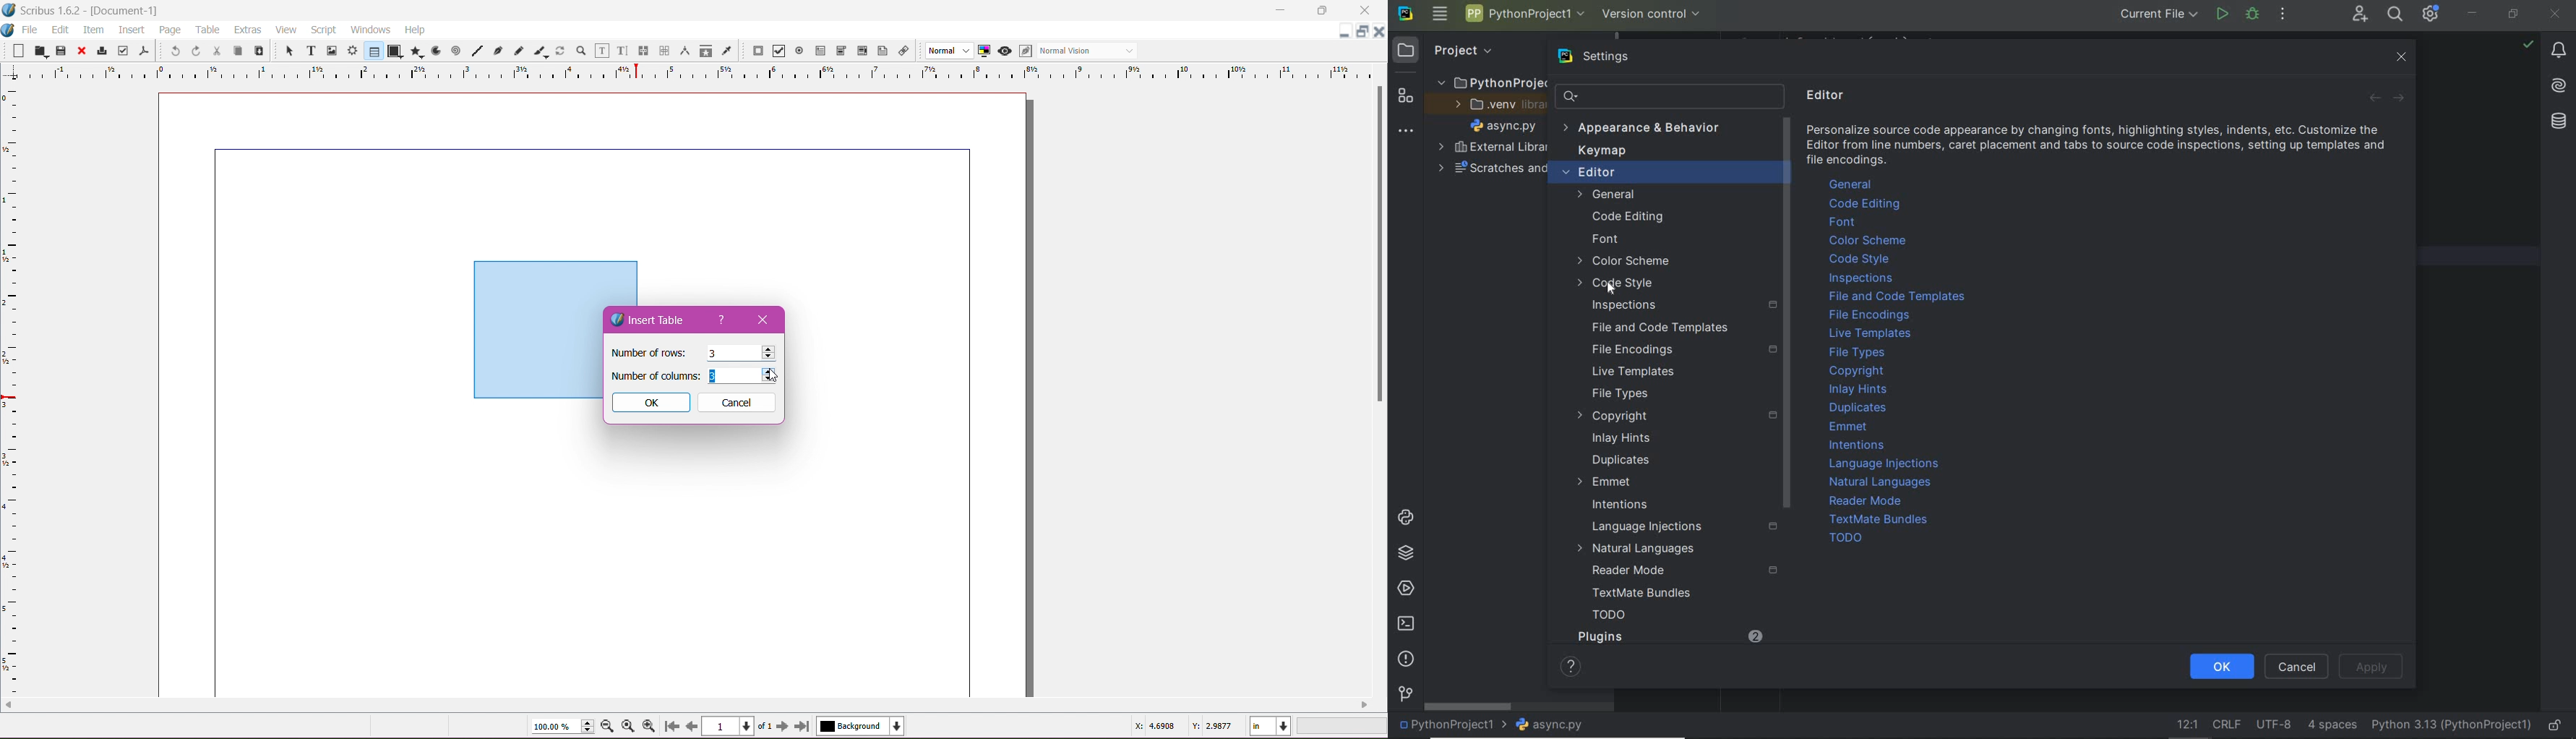 The height and width of the screenshot is (756, 2576). I want to click on Natural Languages, so click(1882, 483).